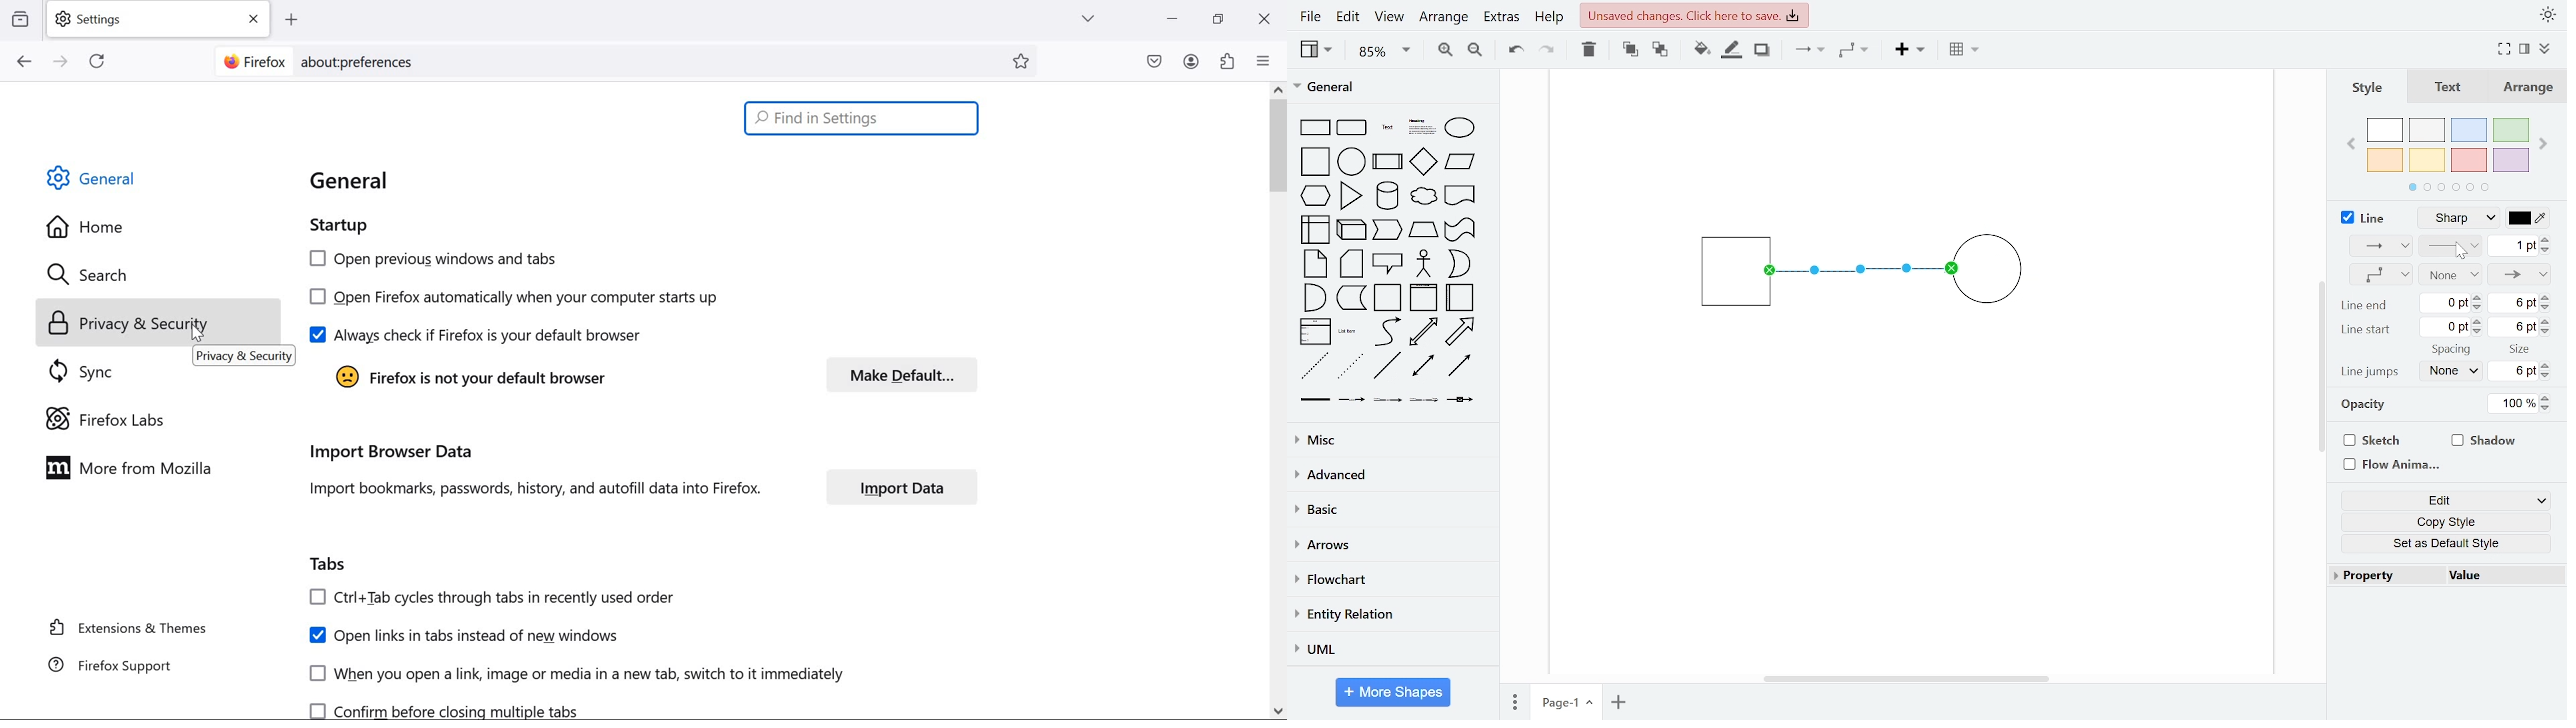 The image size is (2576, 728). Describe the element at coordinates (2364, 306) in the screenshot. I see `line end` at that location.